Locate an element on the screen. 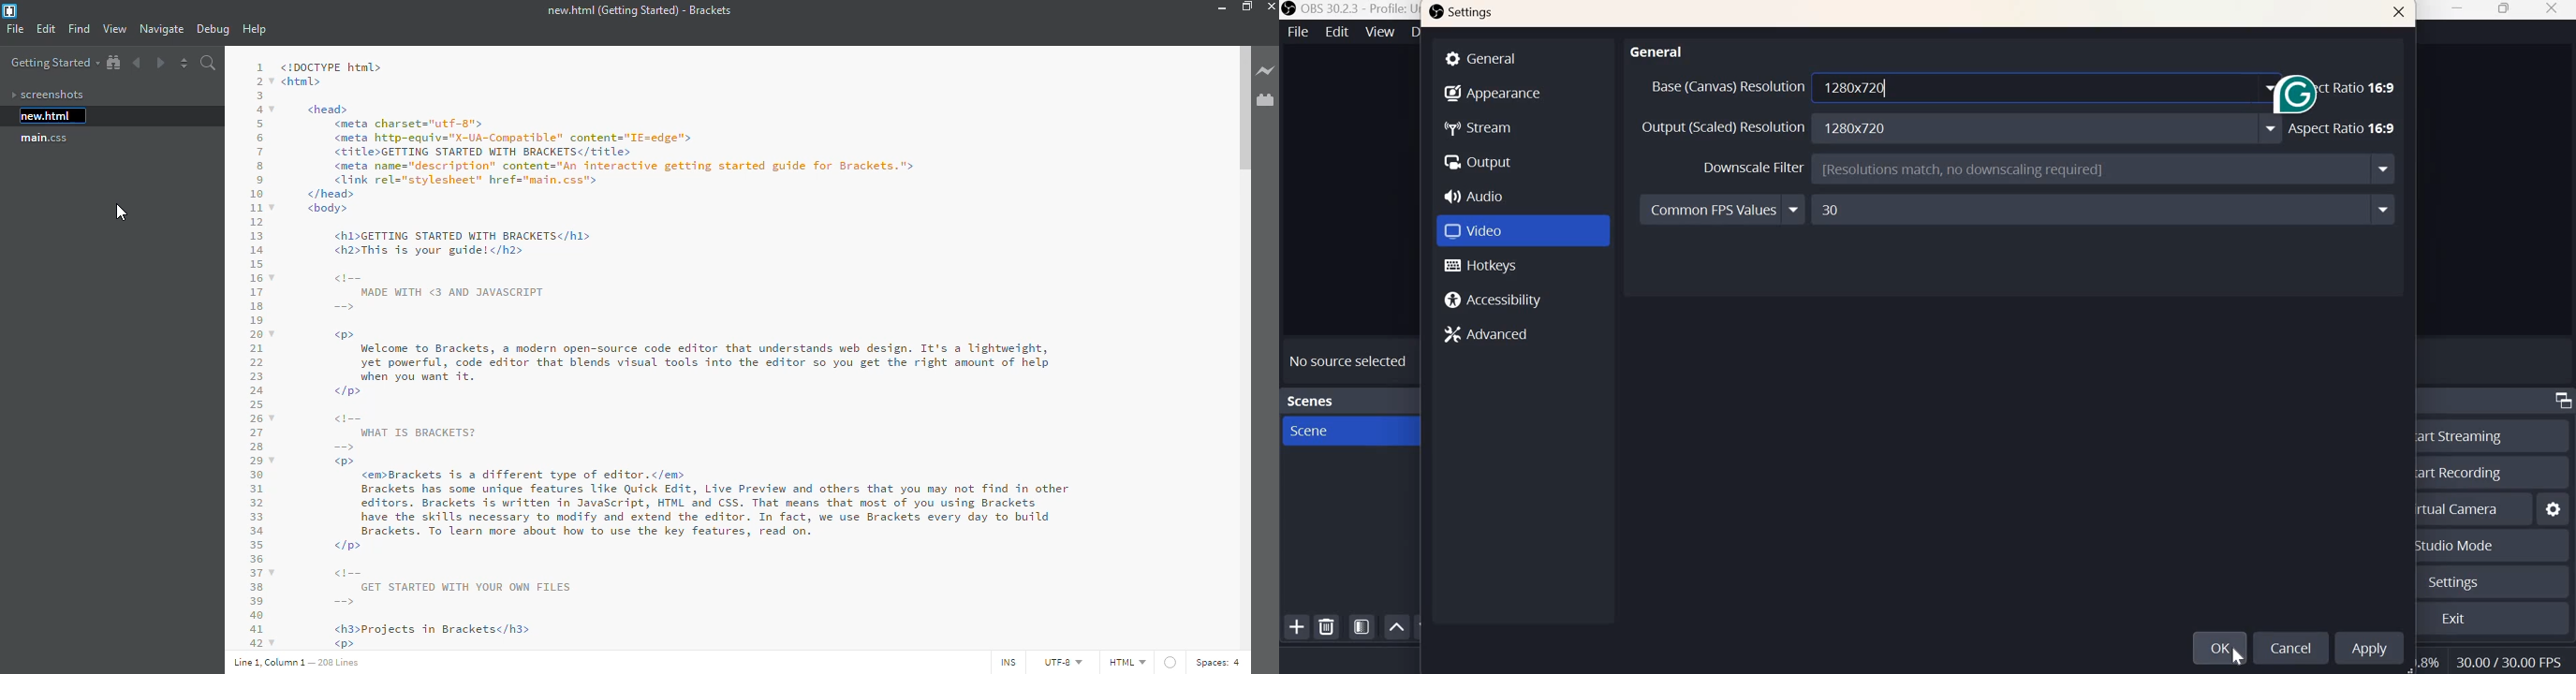 The width and height of the screenshot is (2576, 700). help is located at coordinates (257, 30).